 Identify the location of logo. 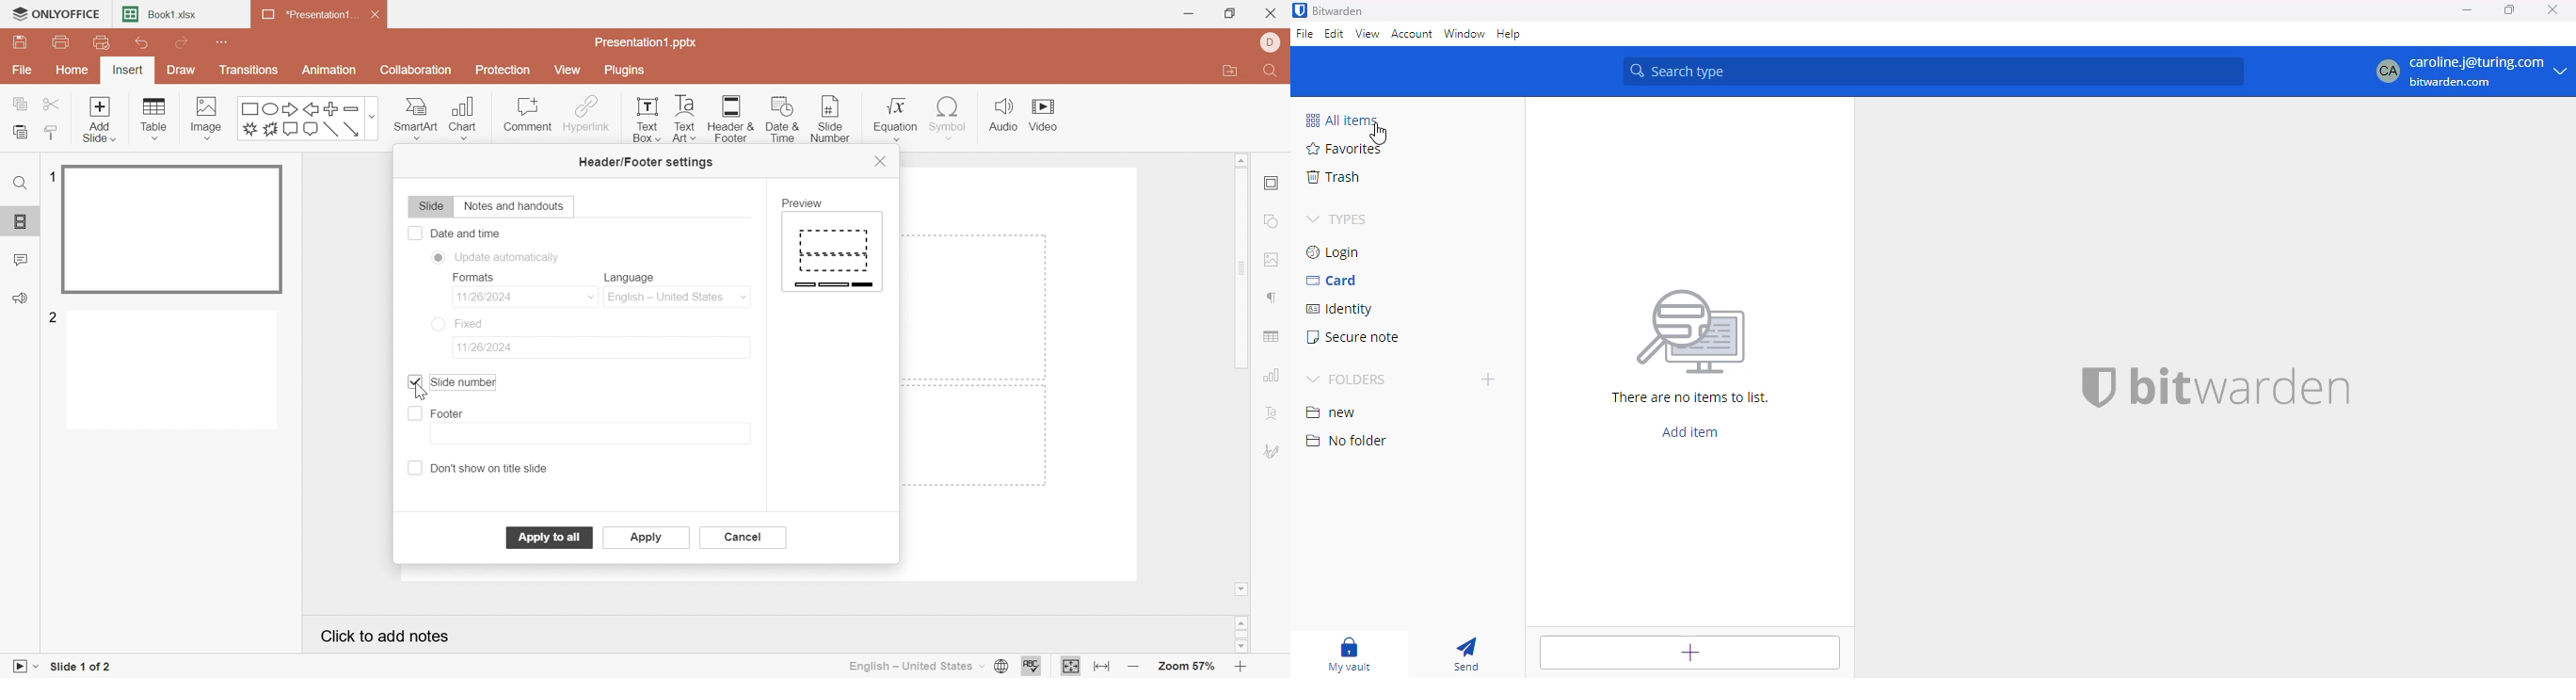
(1300, 10).